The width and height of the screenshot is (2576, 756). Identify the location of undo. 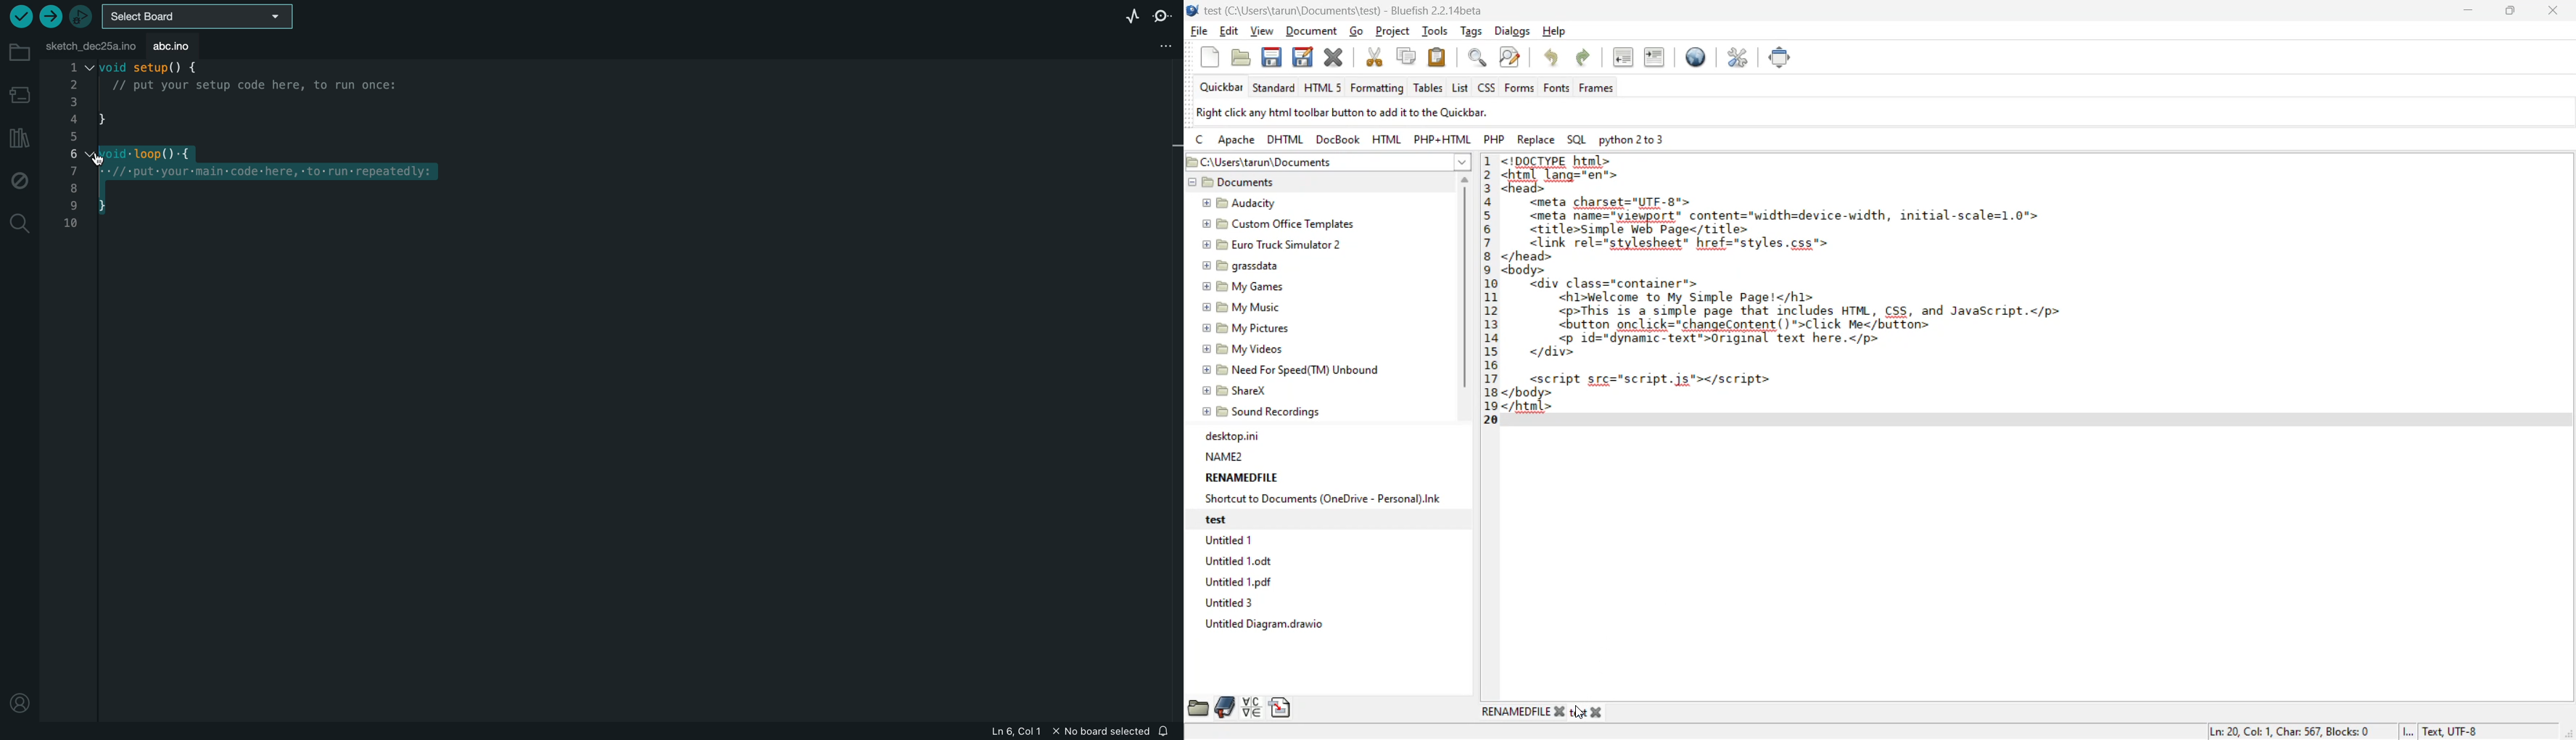
(1553, 59).